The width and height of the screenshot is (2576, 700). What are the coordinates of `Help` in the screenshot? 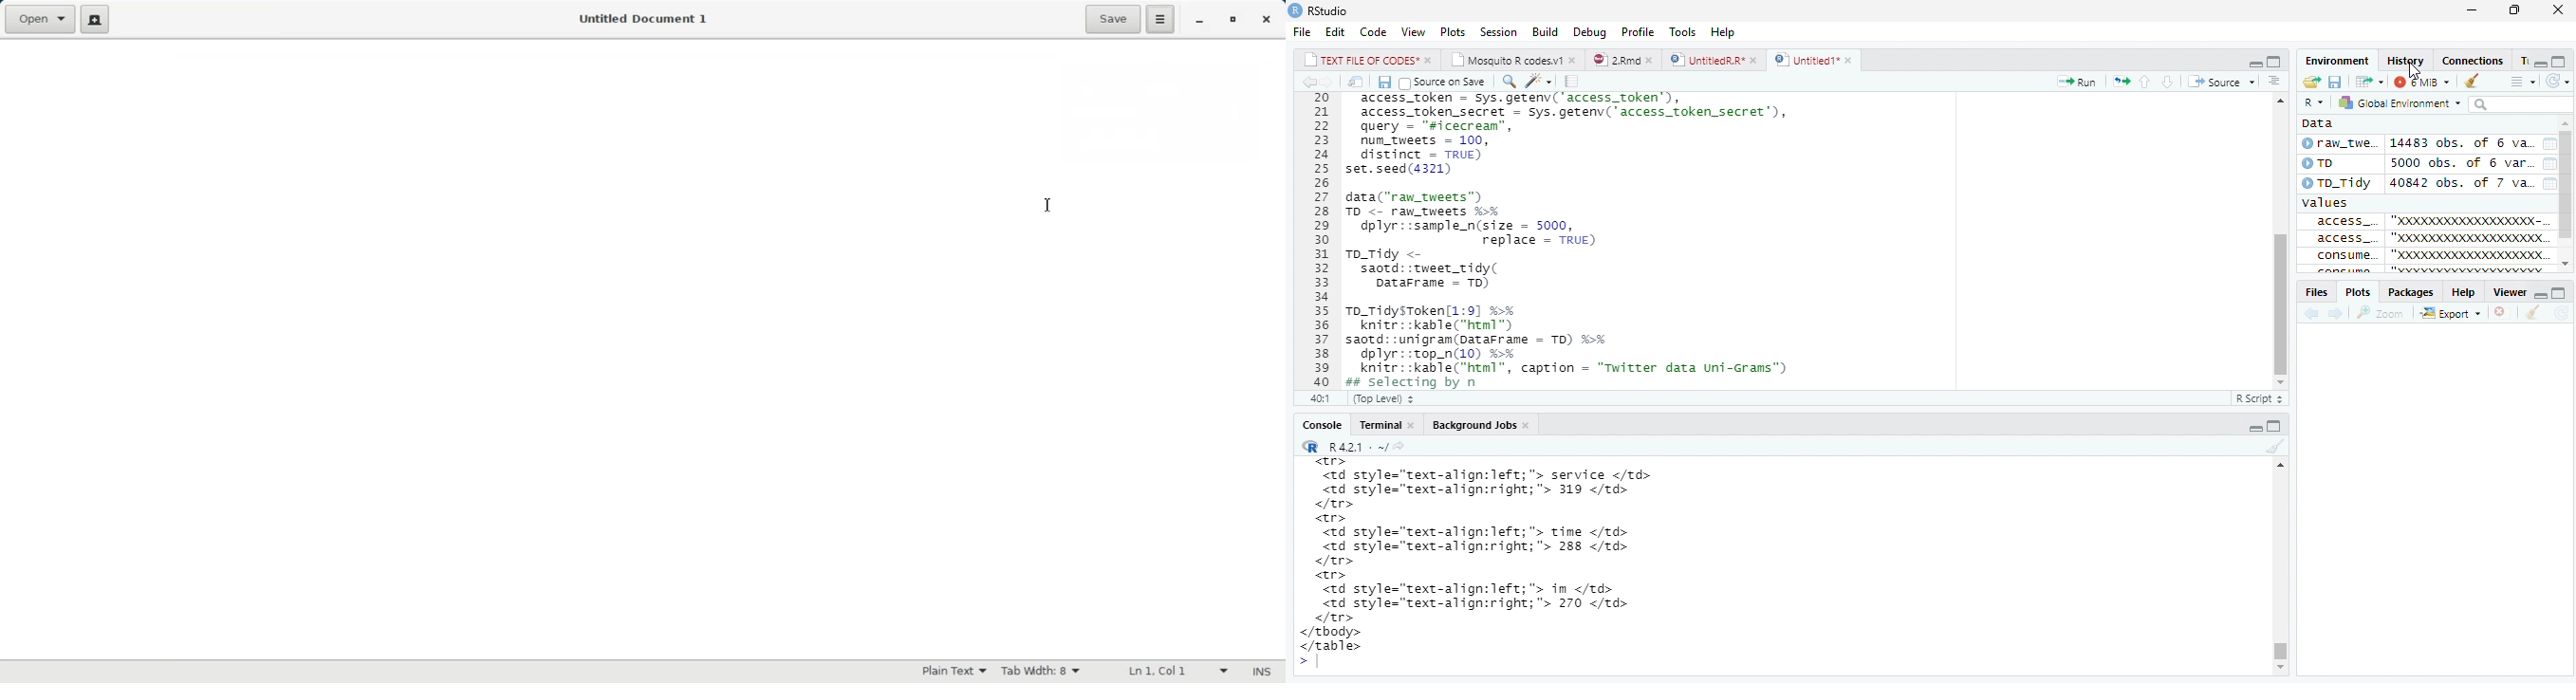 It's located at (1724, 31).